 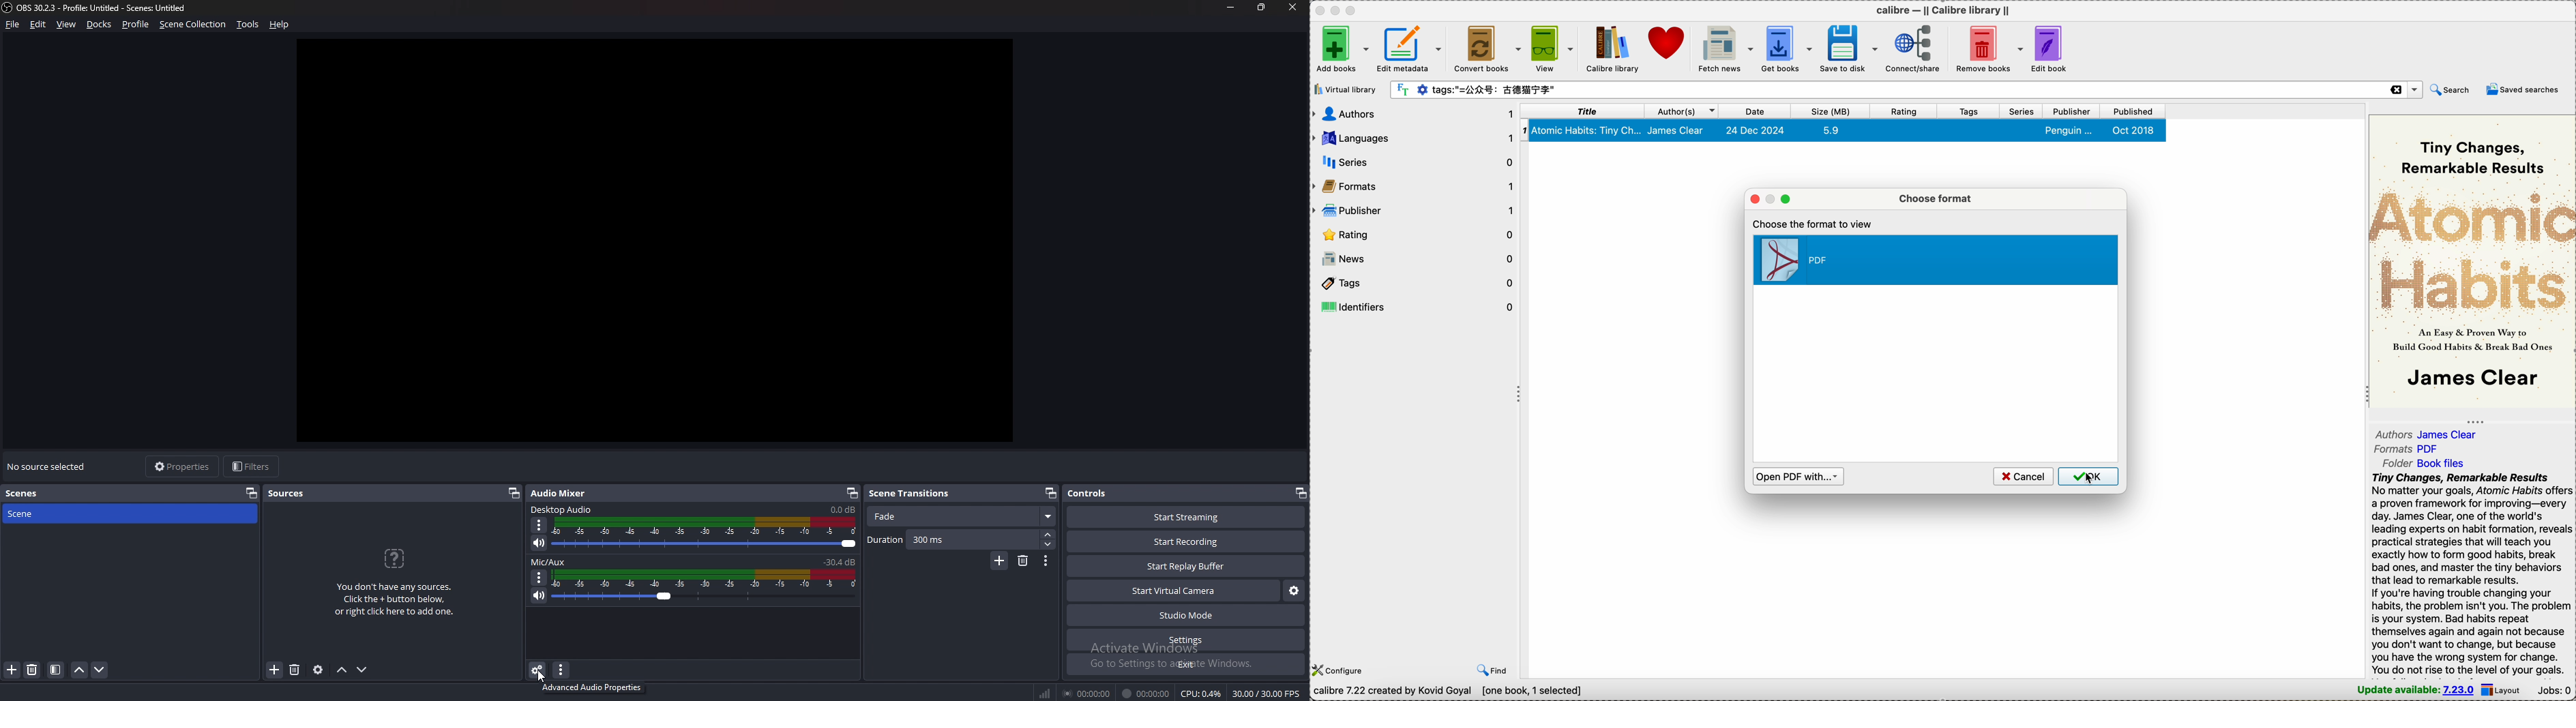 What do you see at coordinates (1262, 8) in the screenshot?
I see `resize` at bounding box center [1262, 8].